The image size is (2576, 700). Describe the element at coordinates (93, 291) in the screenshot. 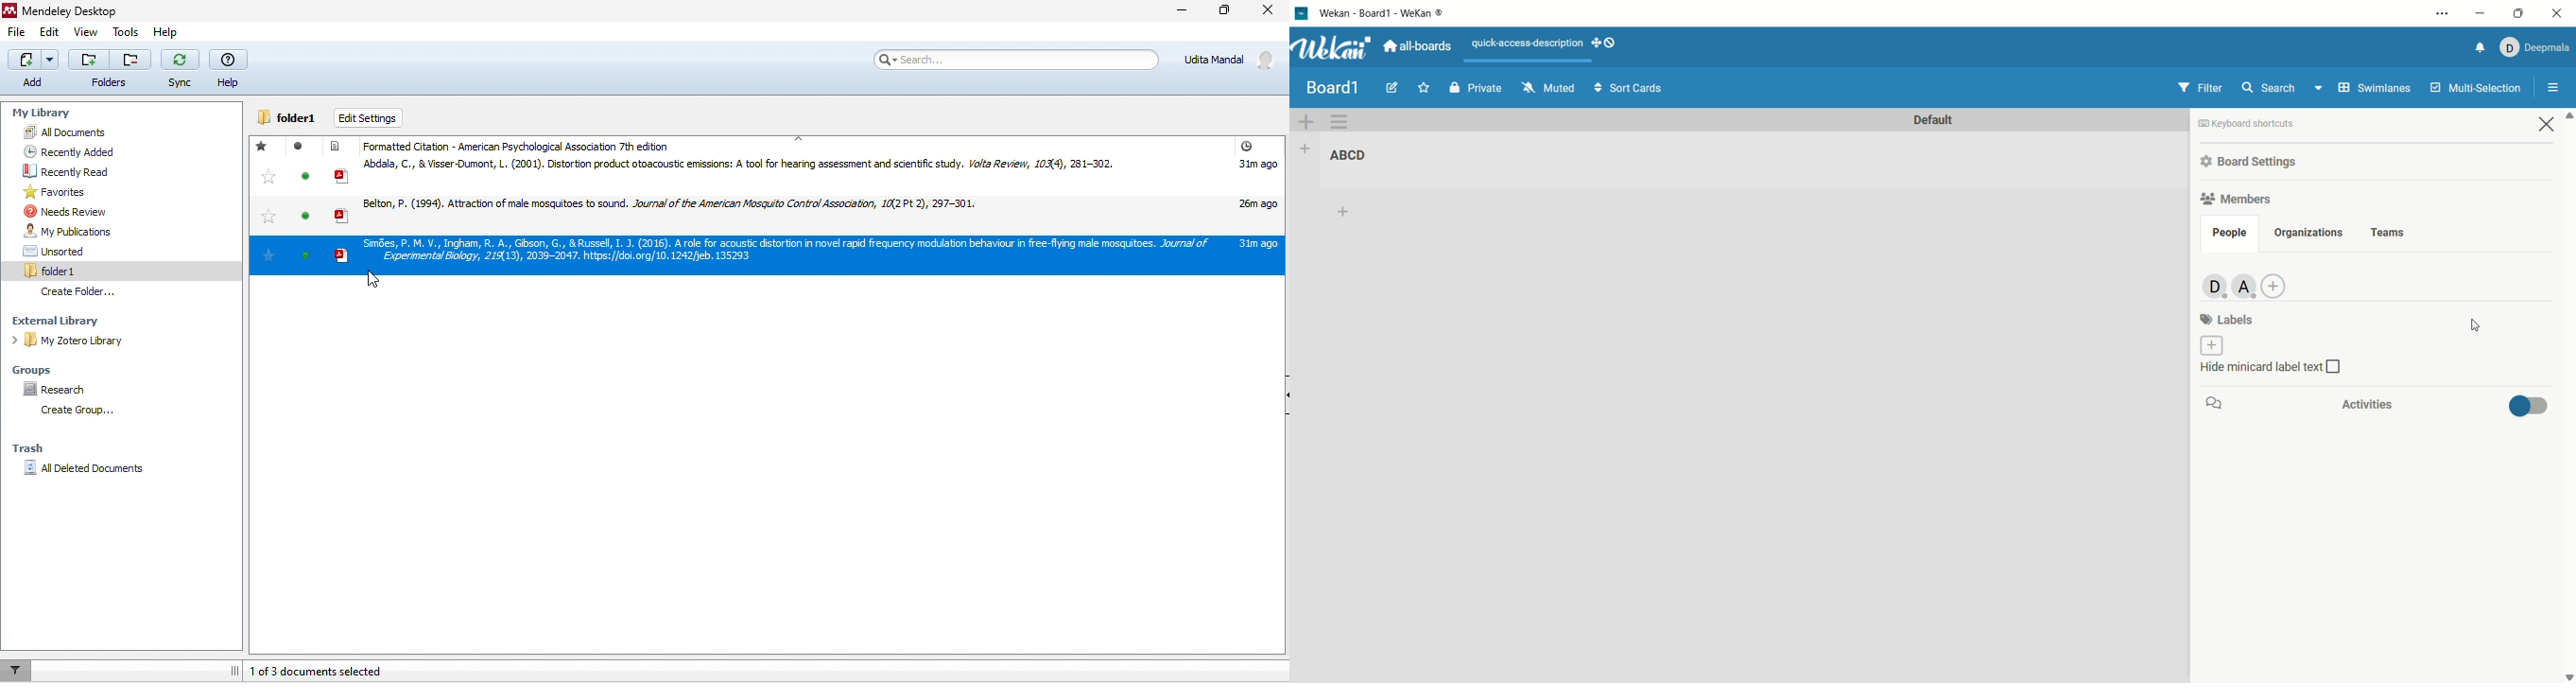

I see `create folder` at that location.